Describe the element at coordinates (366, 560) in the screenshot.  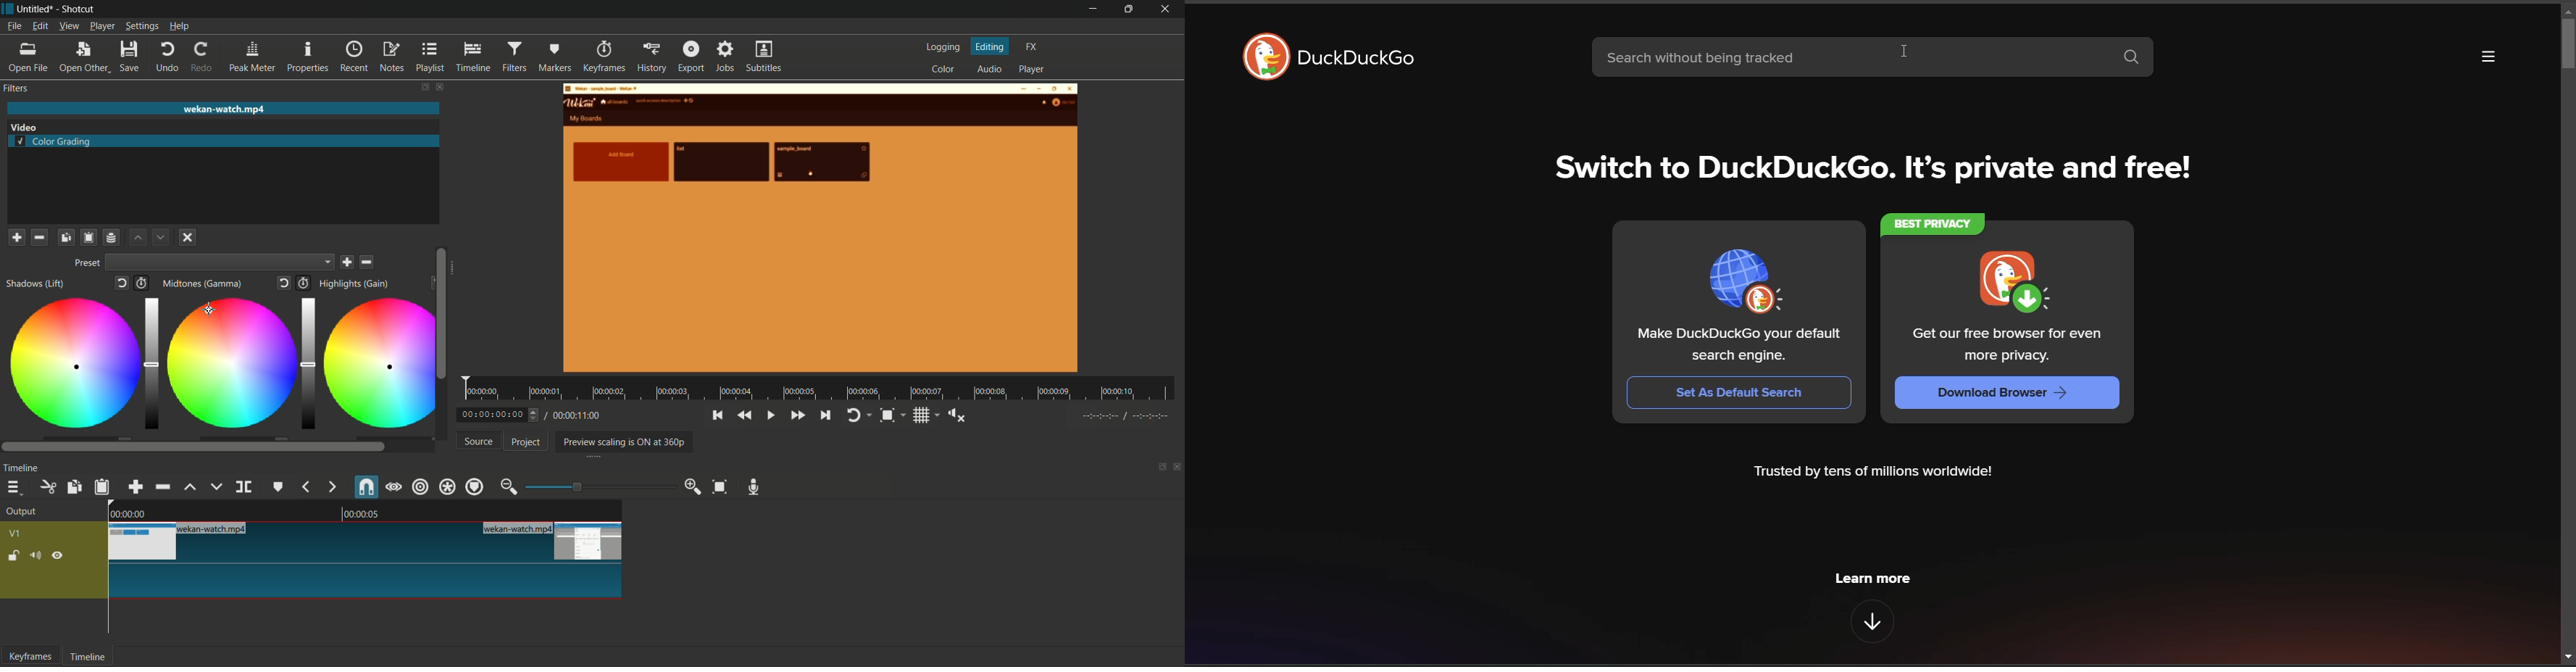
I see `video in timeline` at that location.